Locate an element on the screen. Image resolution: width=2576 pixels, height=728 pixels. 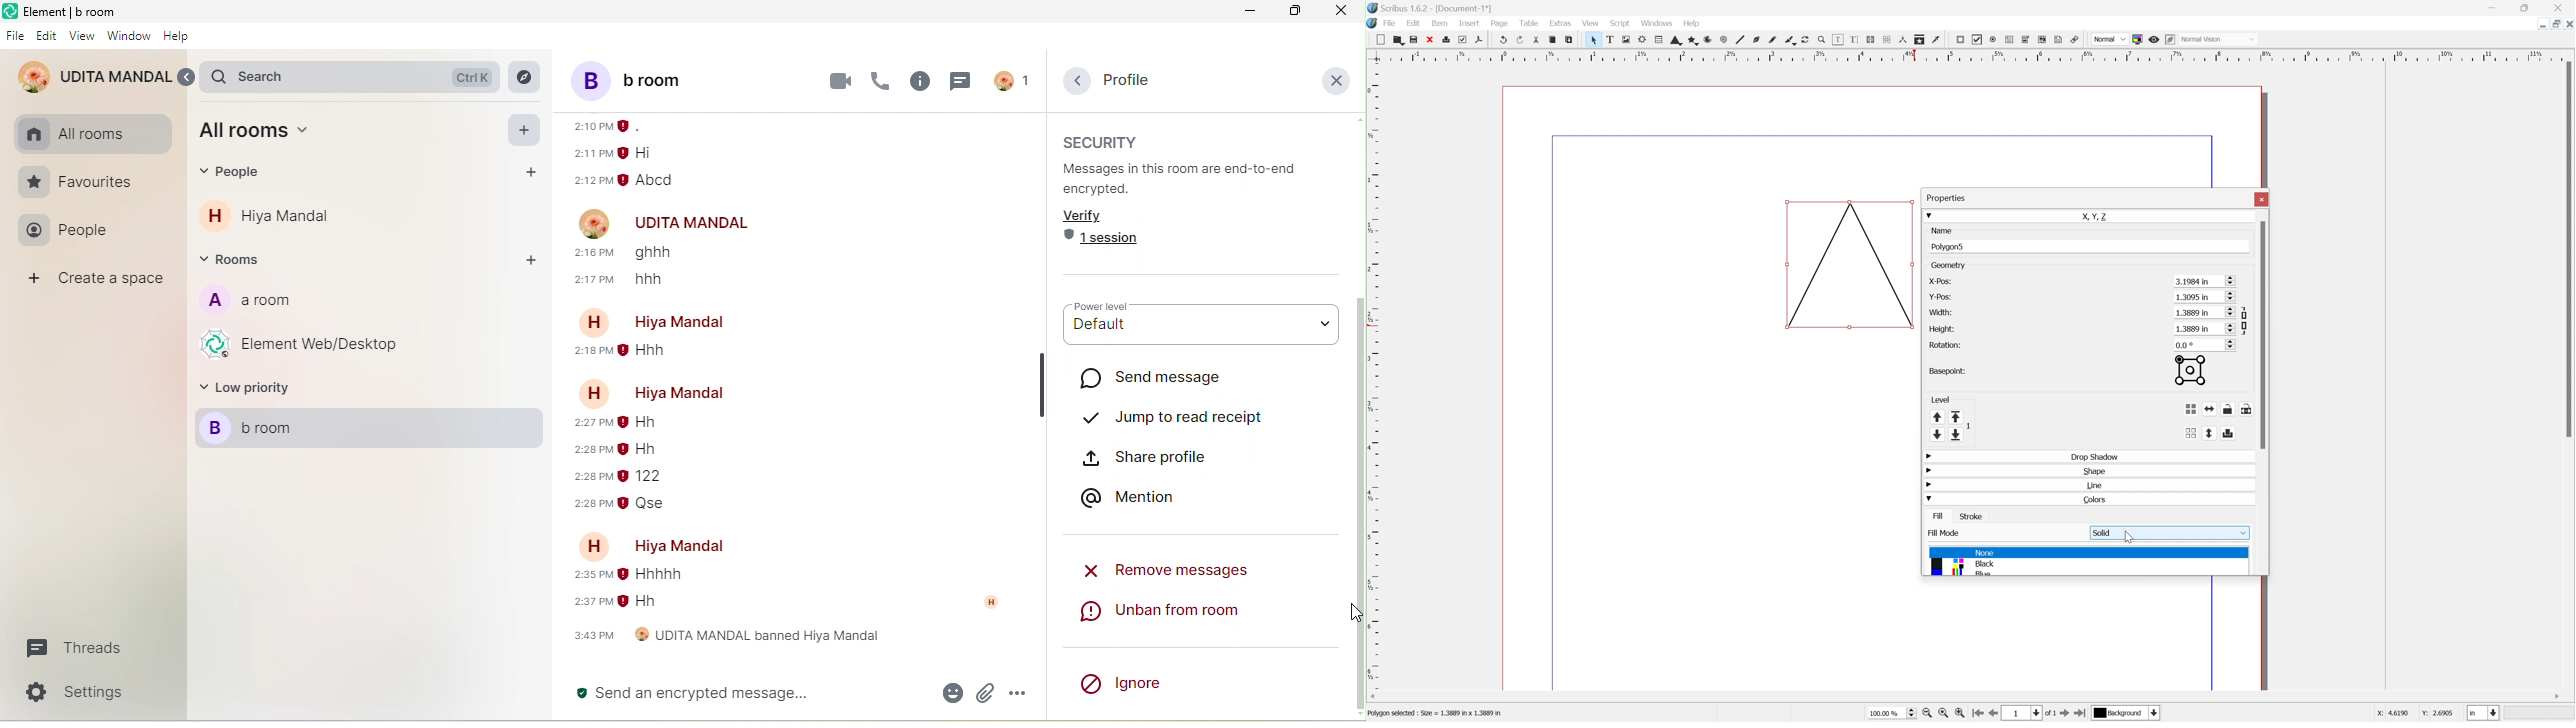
PDF list box is located at coordinates (2043, 40).